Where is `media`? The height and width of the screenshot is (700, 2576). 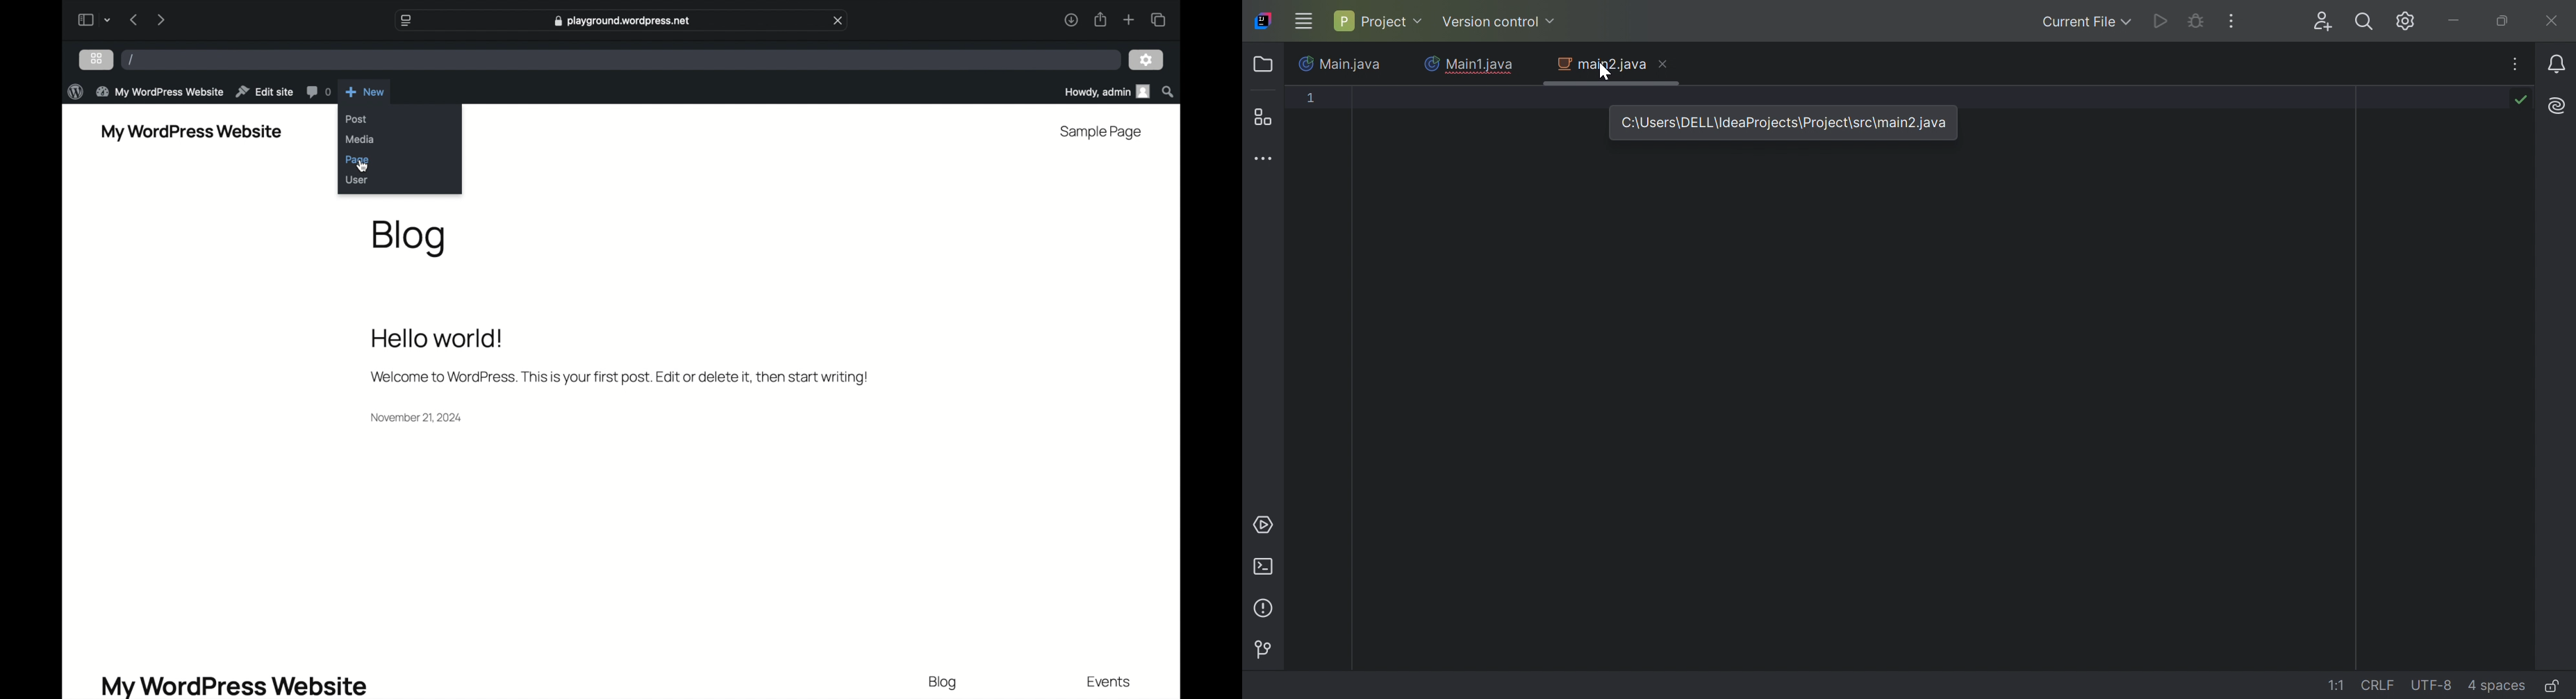 media is located at coordinates (360, 139).